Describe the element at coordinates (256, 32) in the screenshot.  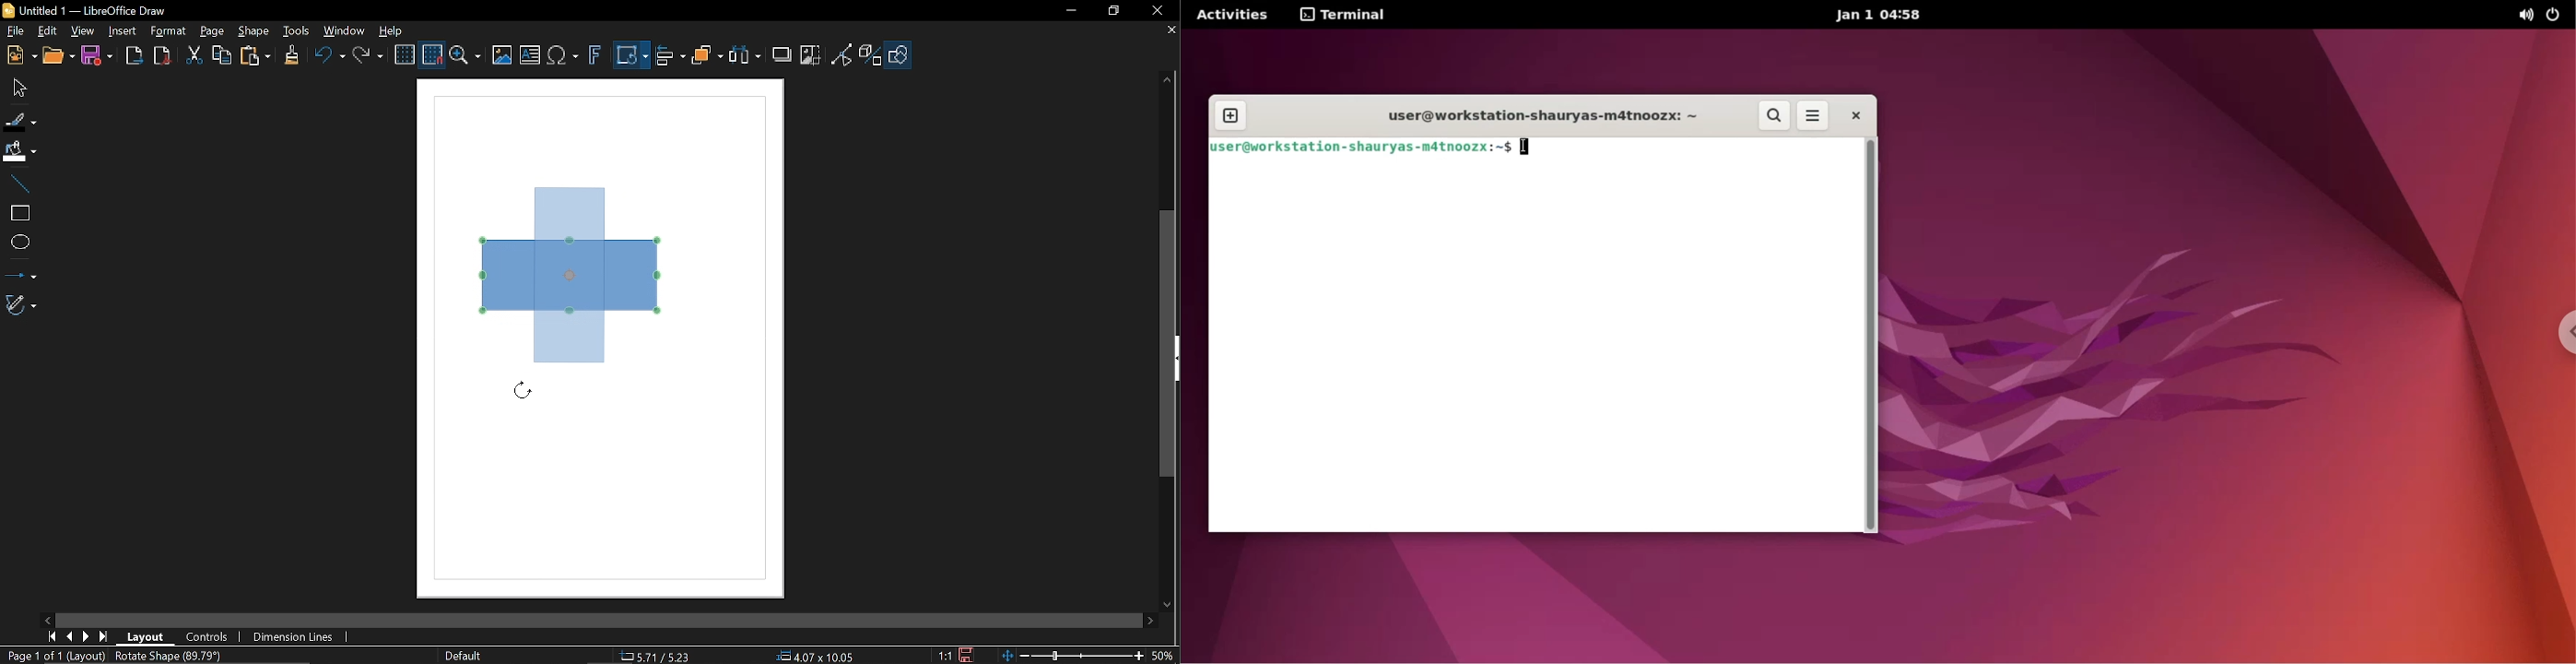
I see `Shape` at that location.